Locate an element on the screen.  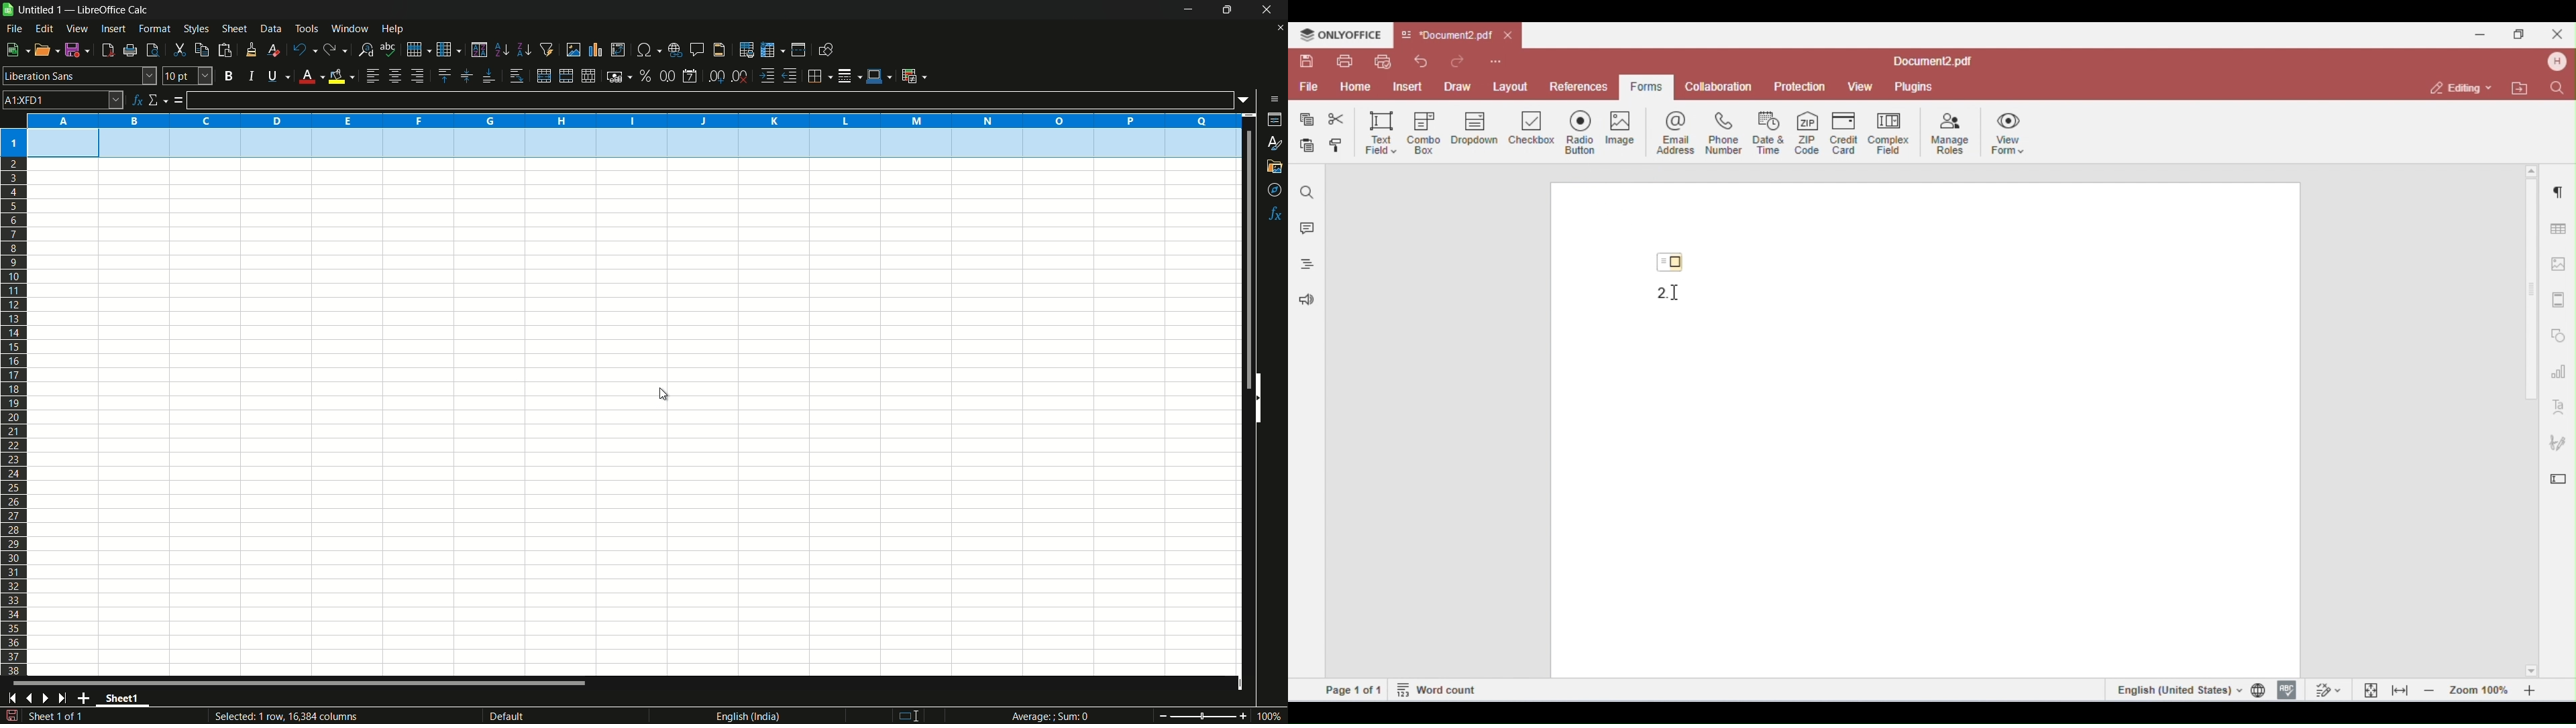
italic is located at coordinates (250, 76).